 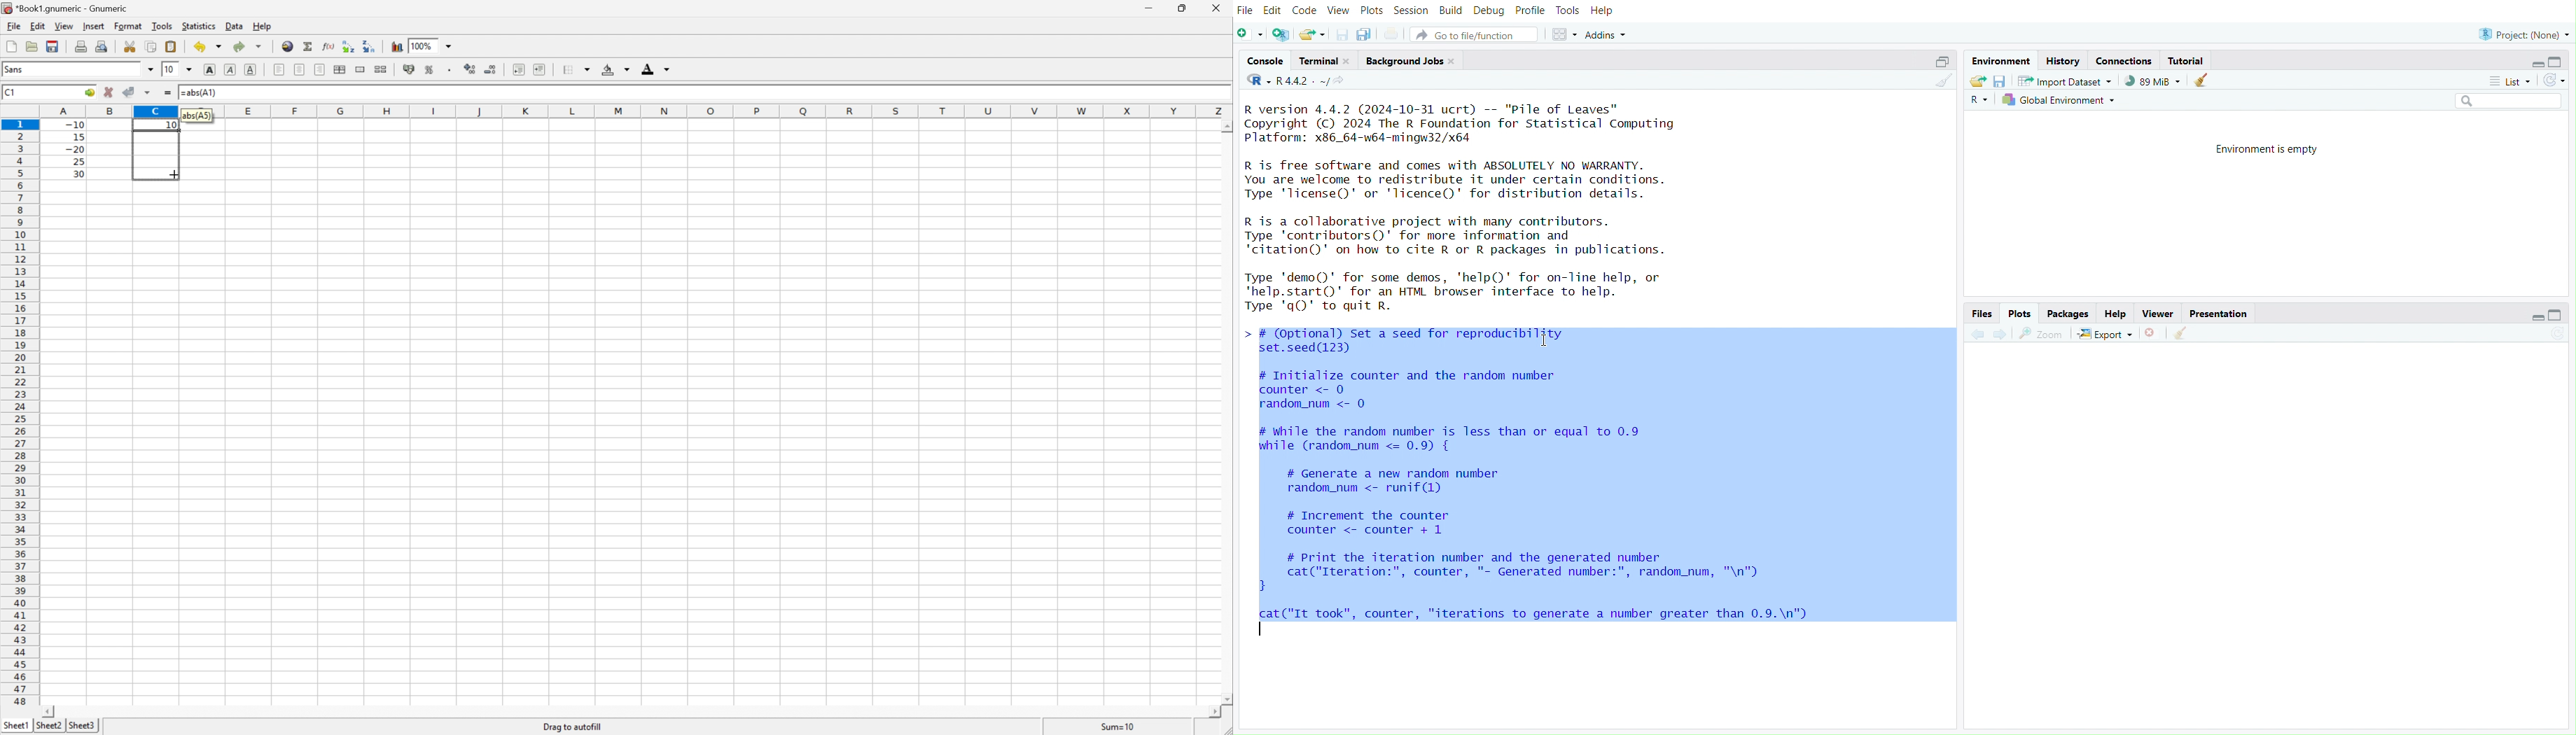 What do you see at coordinates (2110, 333) in the screenshot?
I see `Export` at bounding box center [2110, 333].